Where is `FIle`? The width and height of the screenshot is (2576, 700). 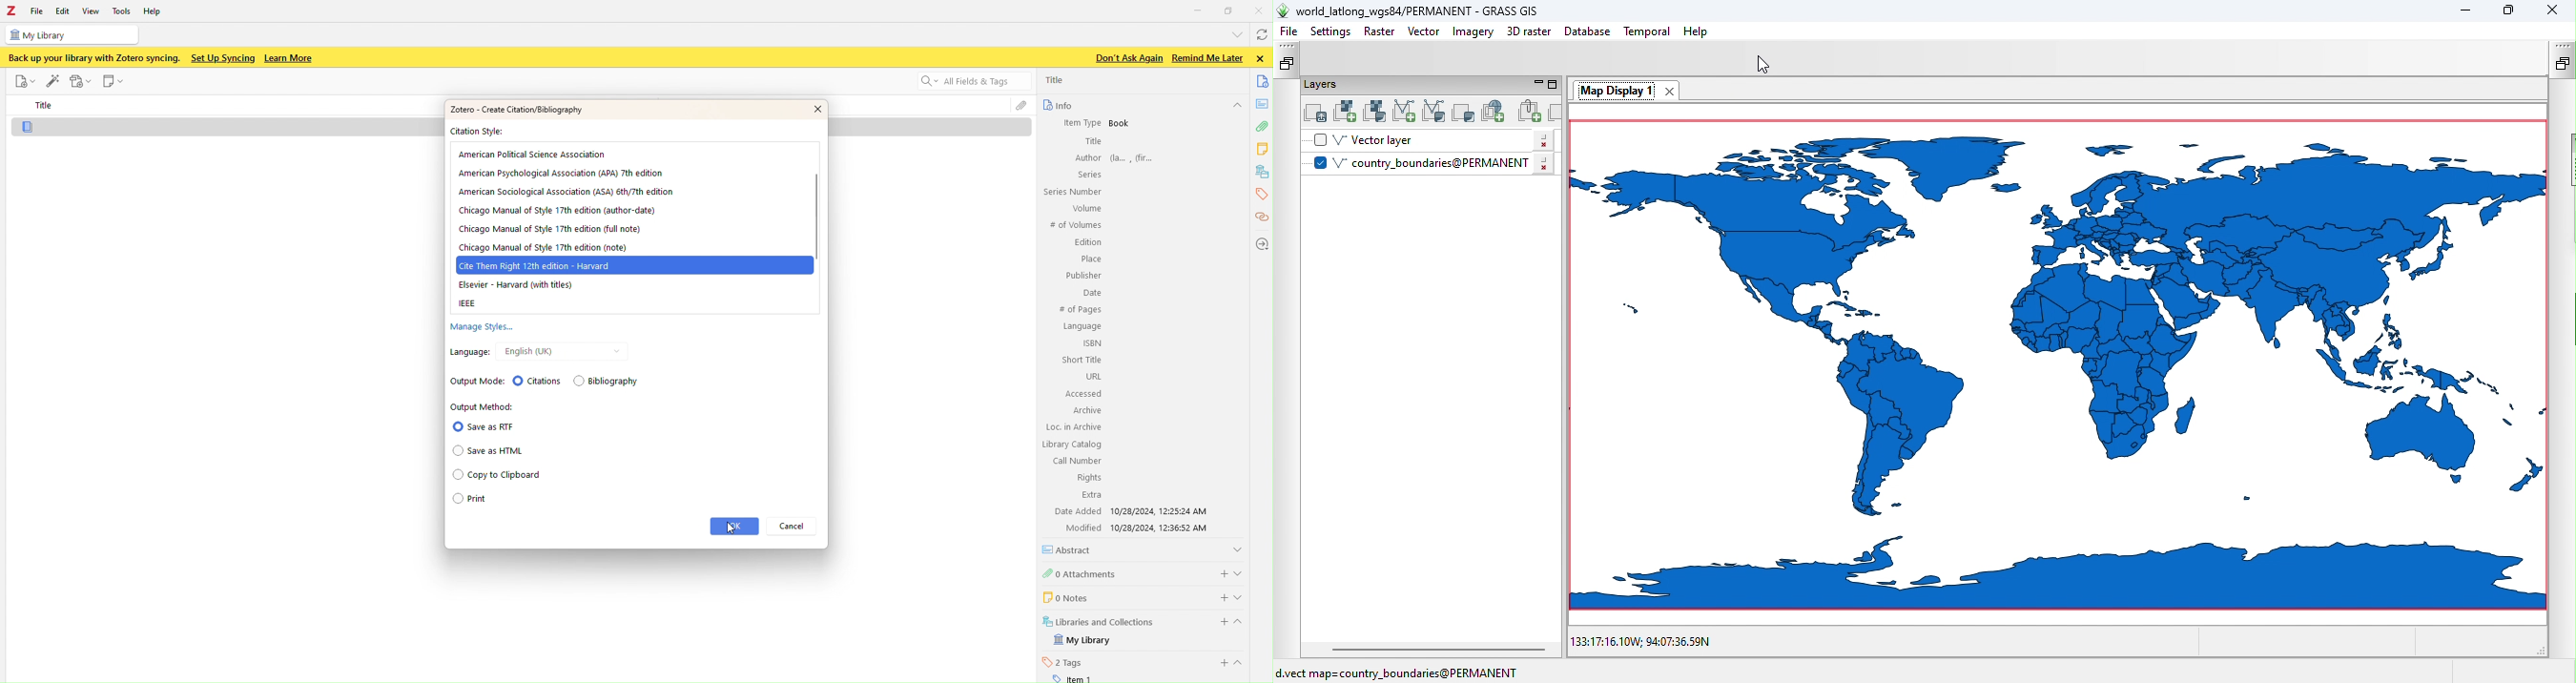 FIle is located at coordinates (37, 11).